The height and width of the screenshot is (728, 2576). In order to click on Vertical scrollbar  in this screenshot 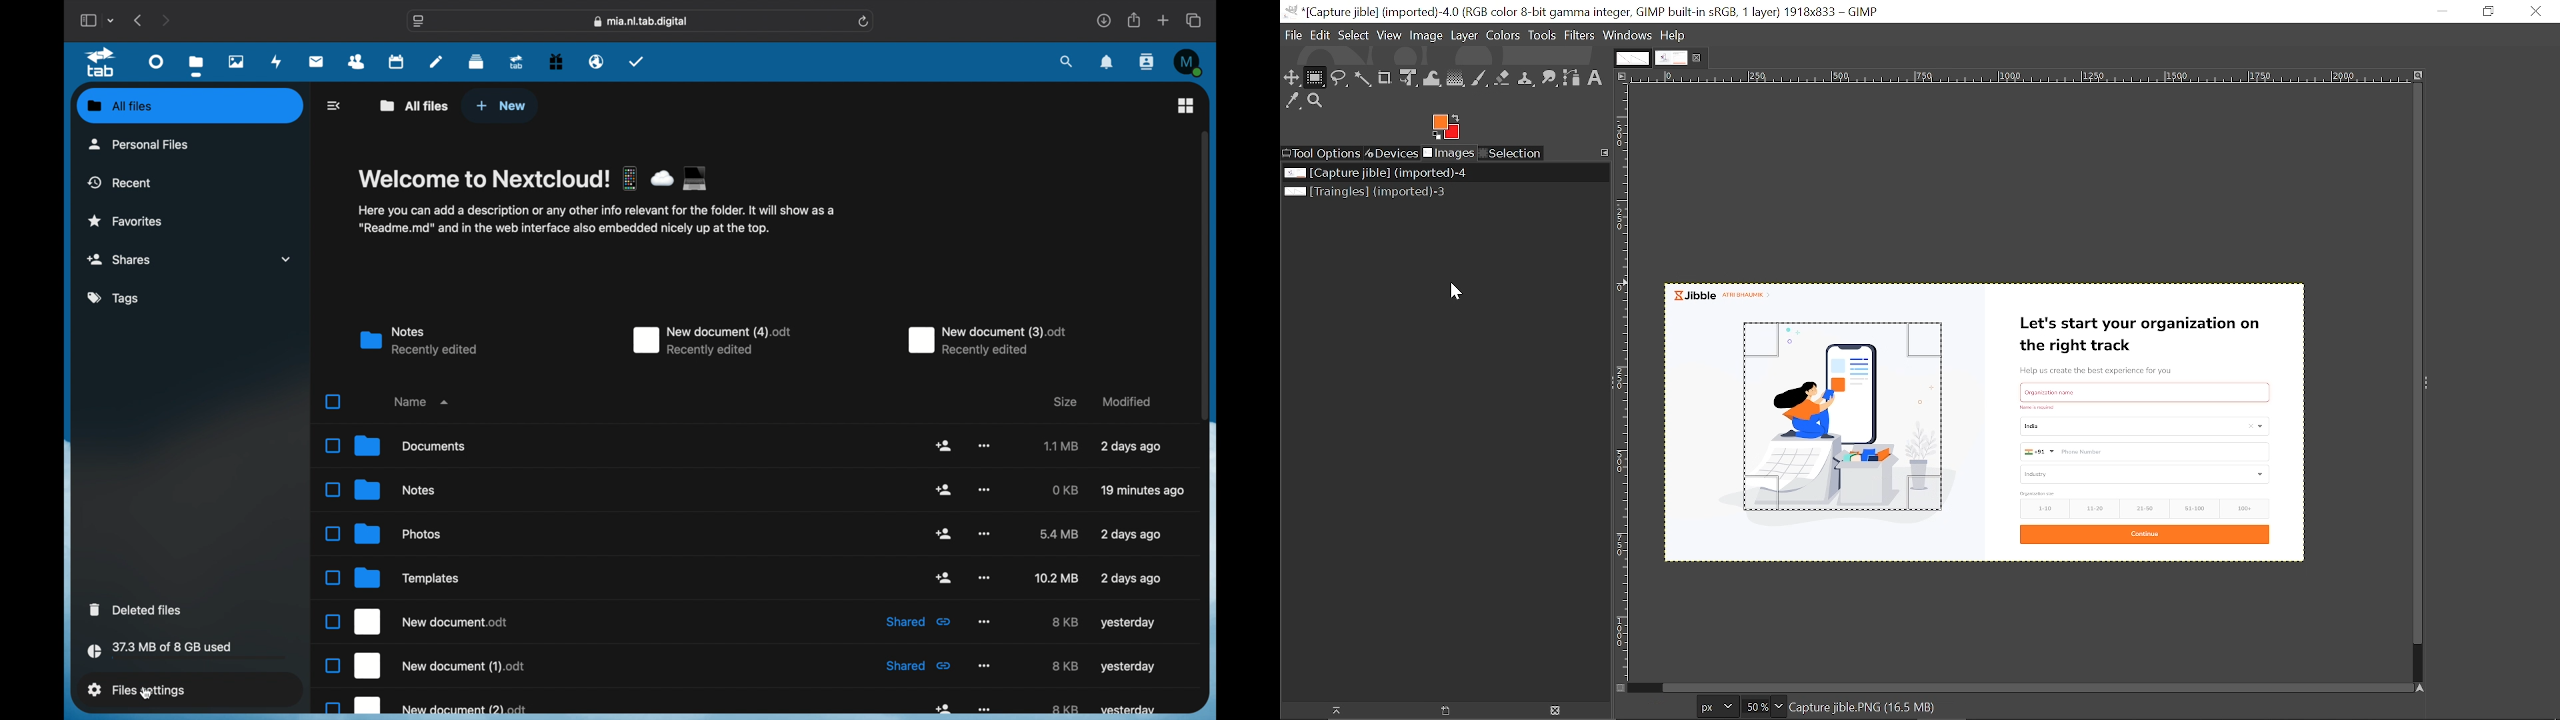, I will do `click(2411, 363)`.